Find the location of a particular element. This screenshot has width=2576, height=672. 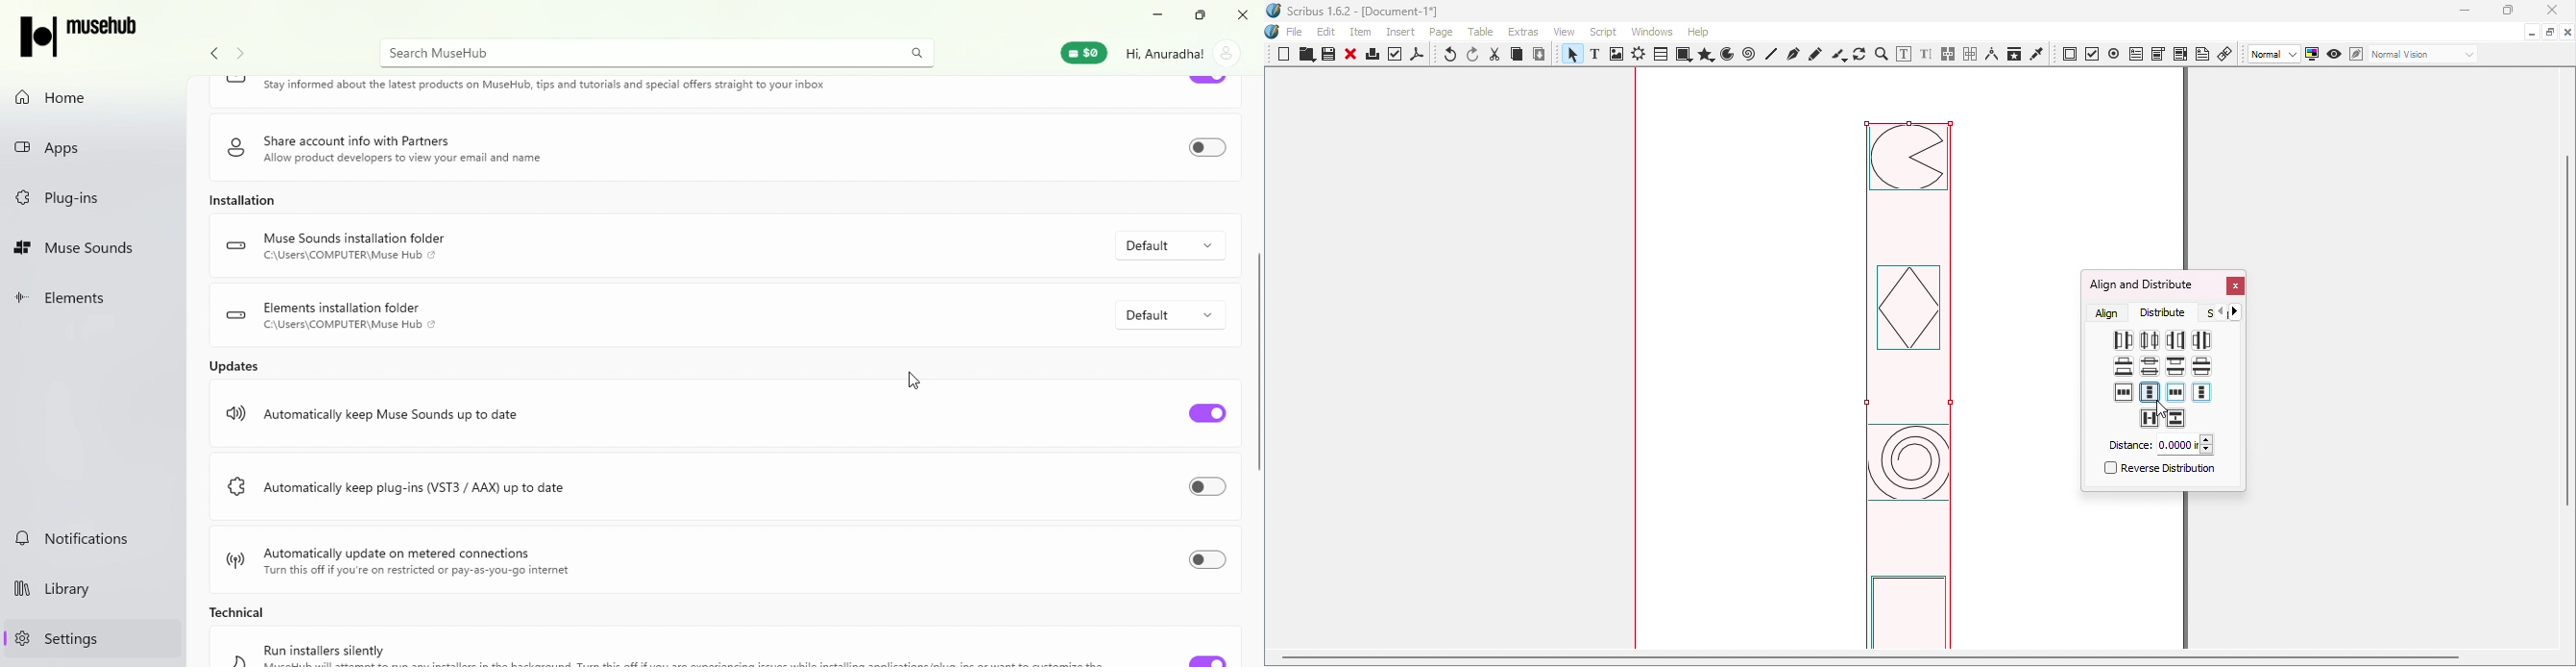

View is located at coordinates (1568, 31).